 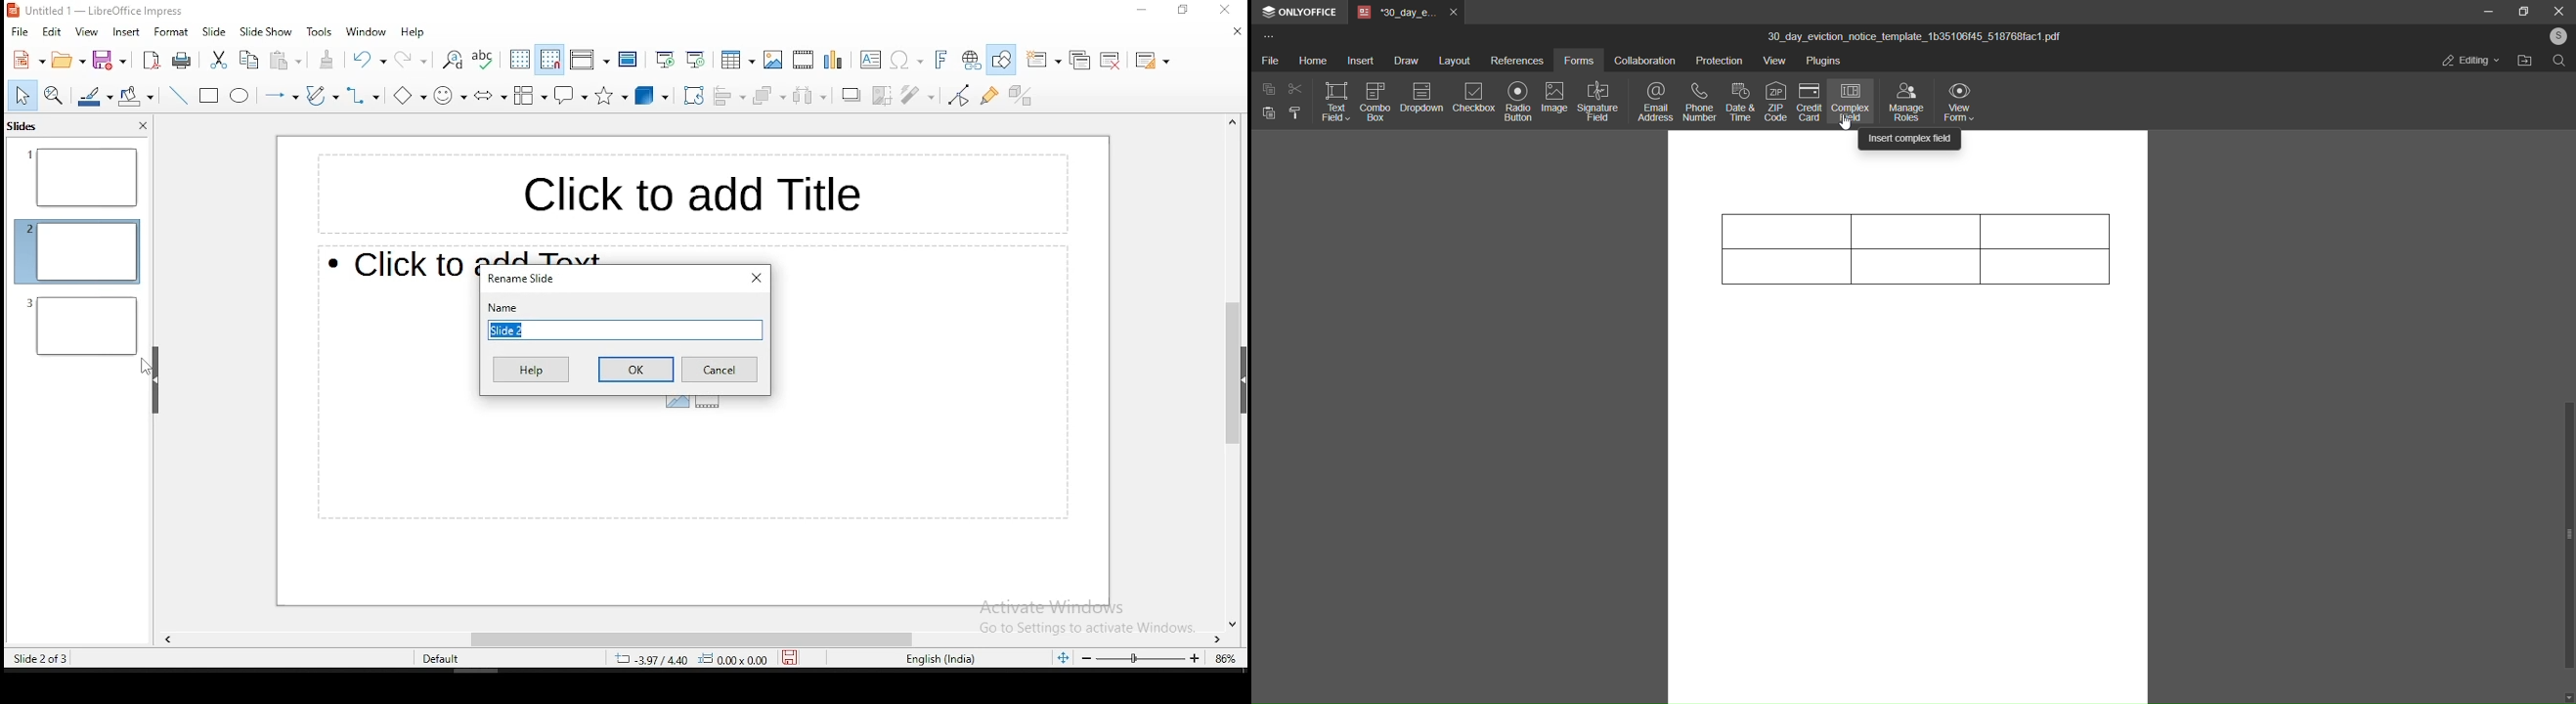 I want to click on manage roles, so click(x=1904, y=99).